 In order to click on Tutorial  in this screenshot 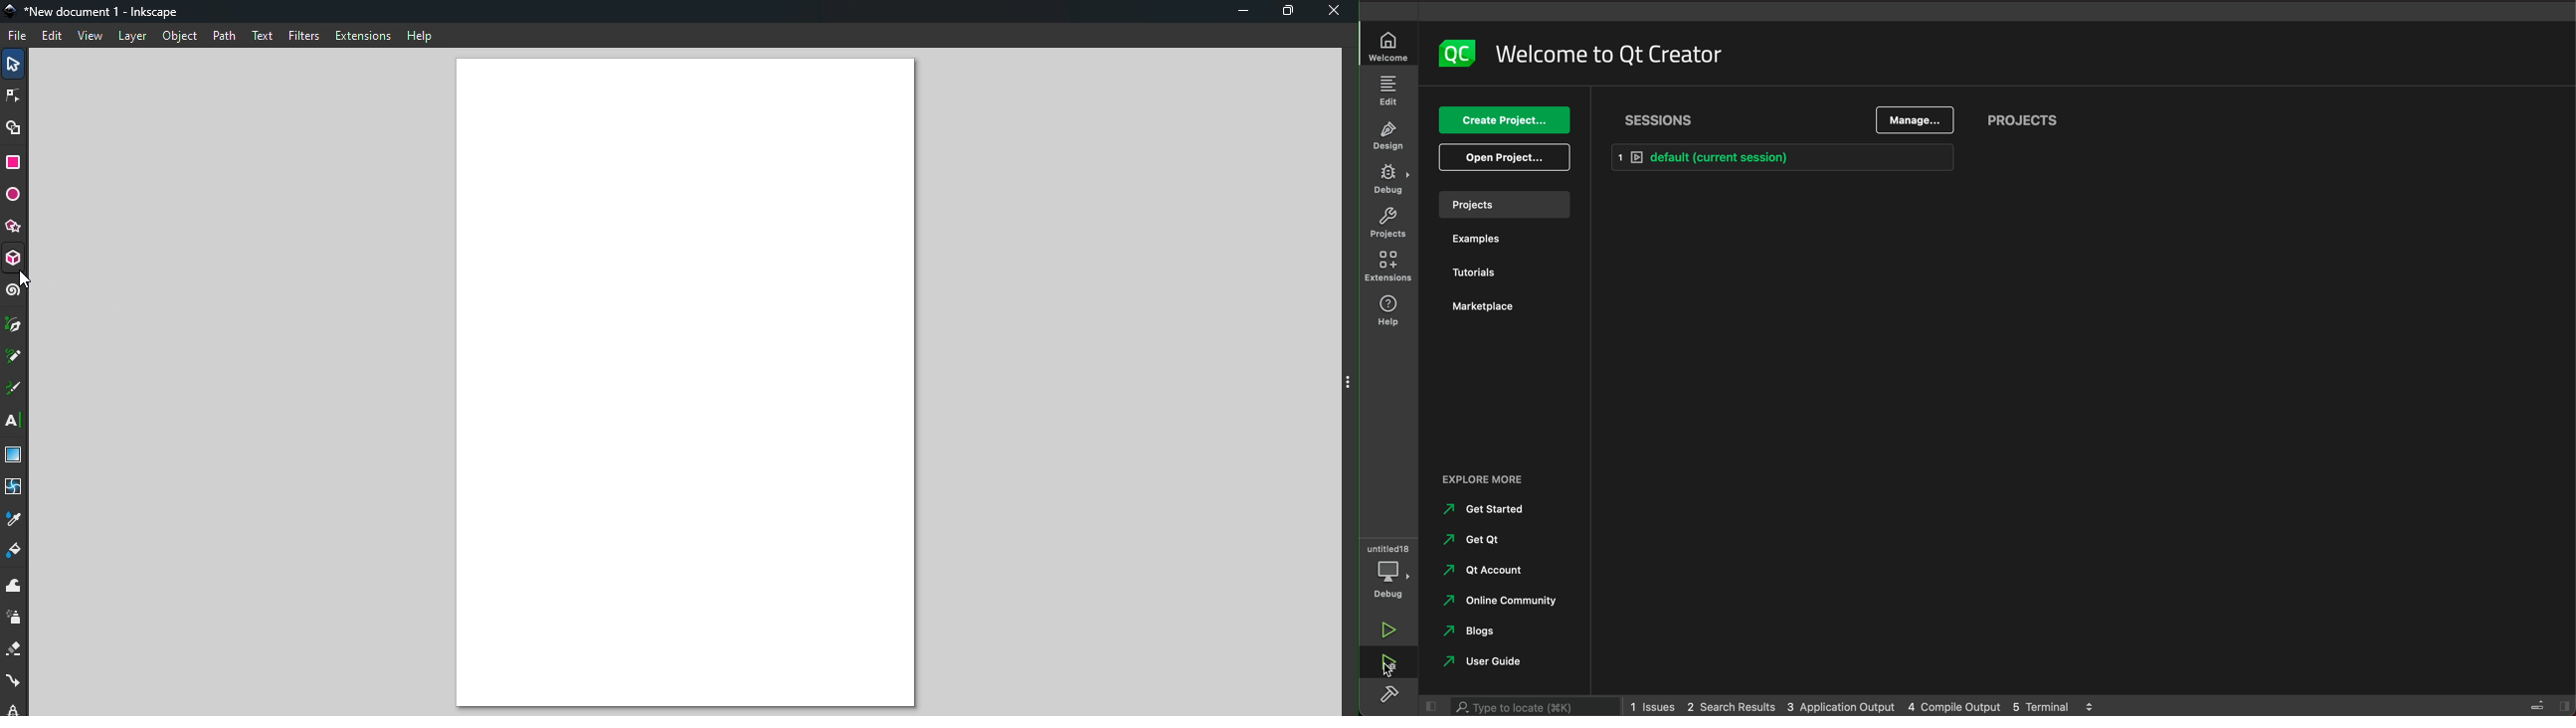, I will do `click(1499, 268)`.